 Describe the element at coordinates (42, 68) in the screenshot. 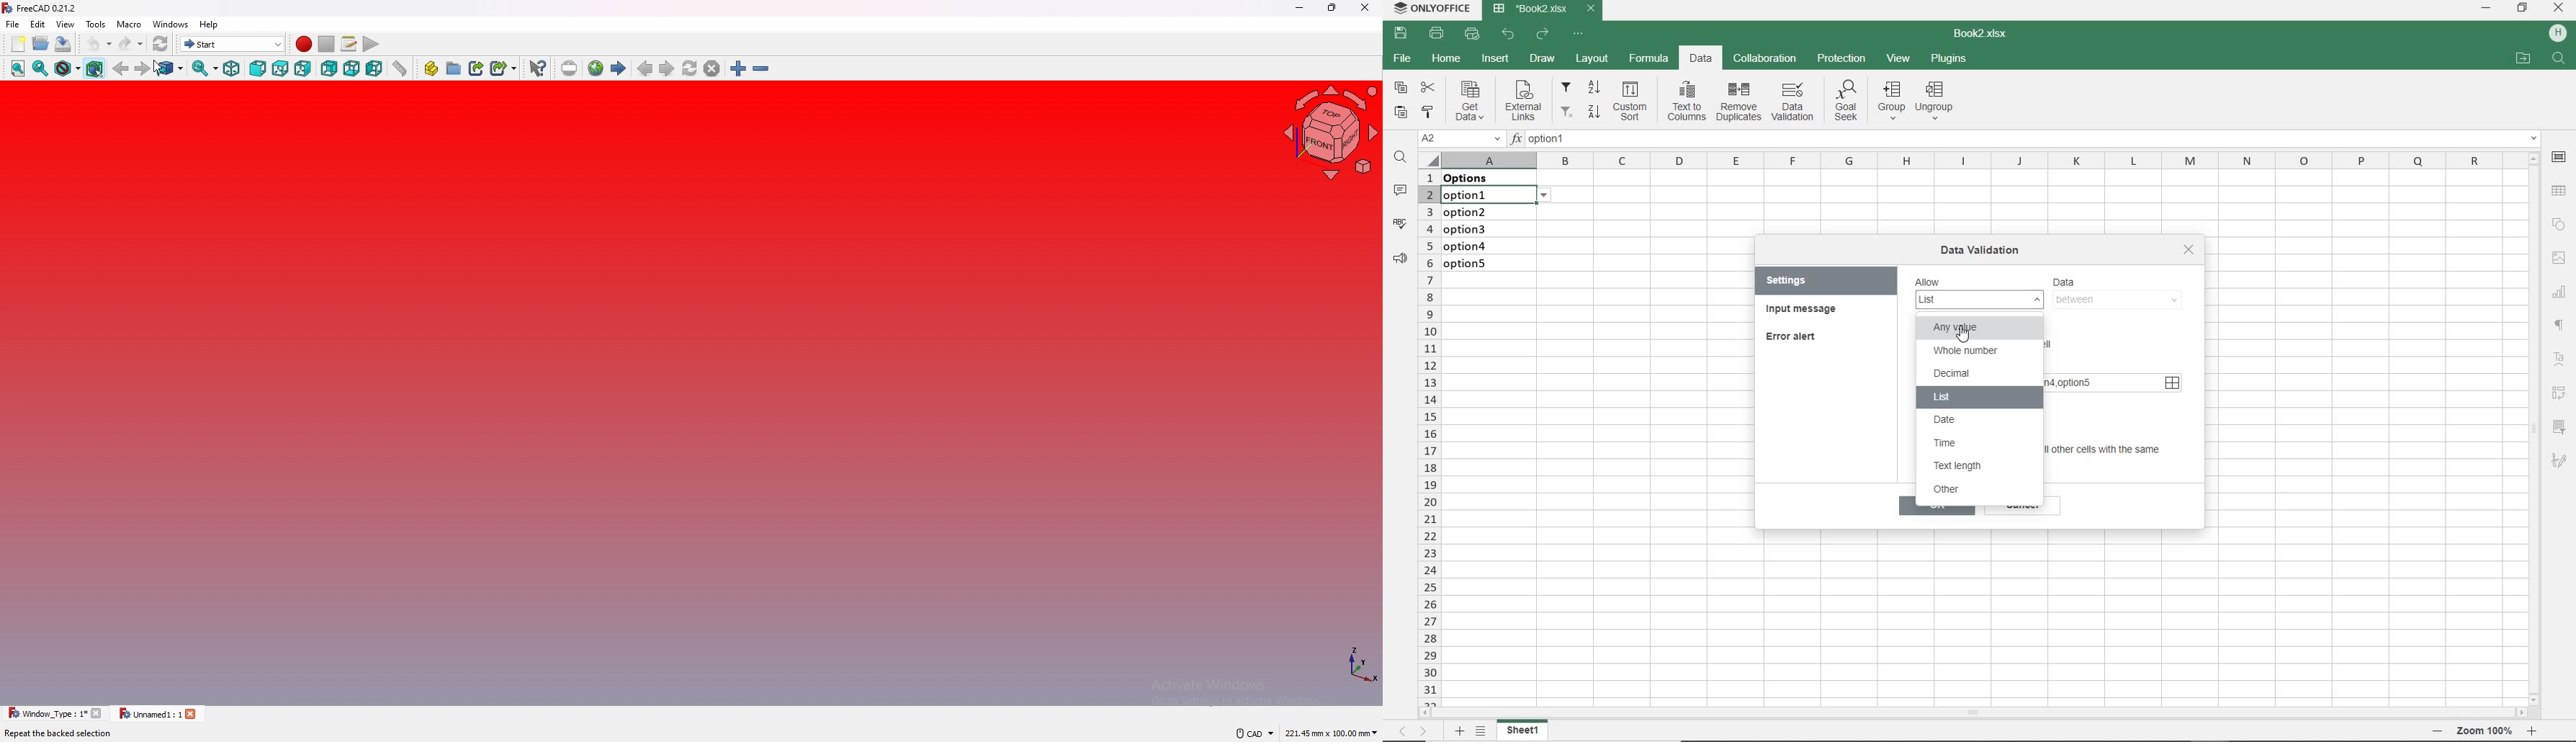

I see `fit selection` at that location.